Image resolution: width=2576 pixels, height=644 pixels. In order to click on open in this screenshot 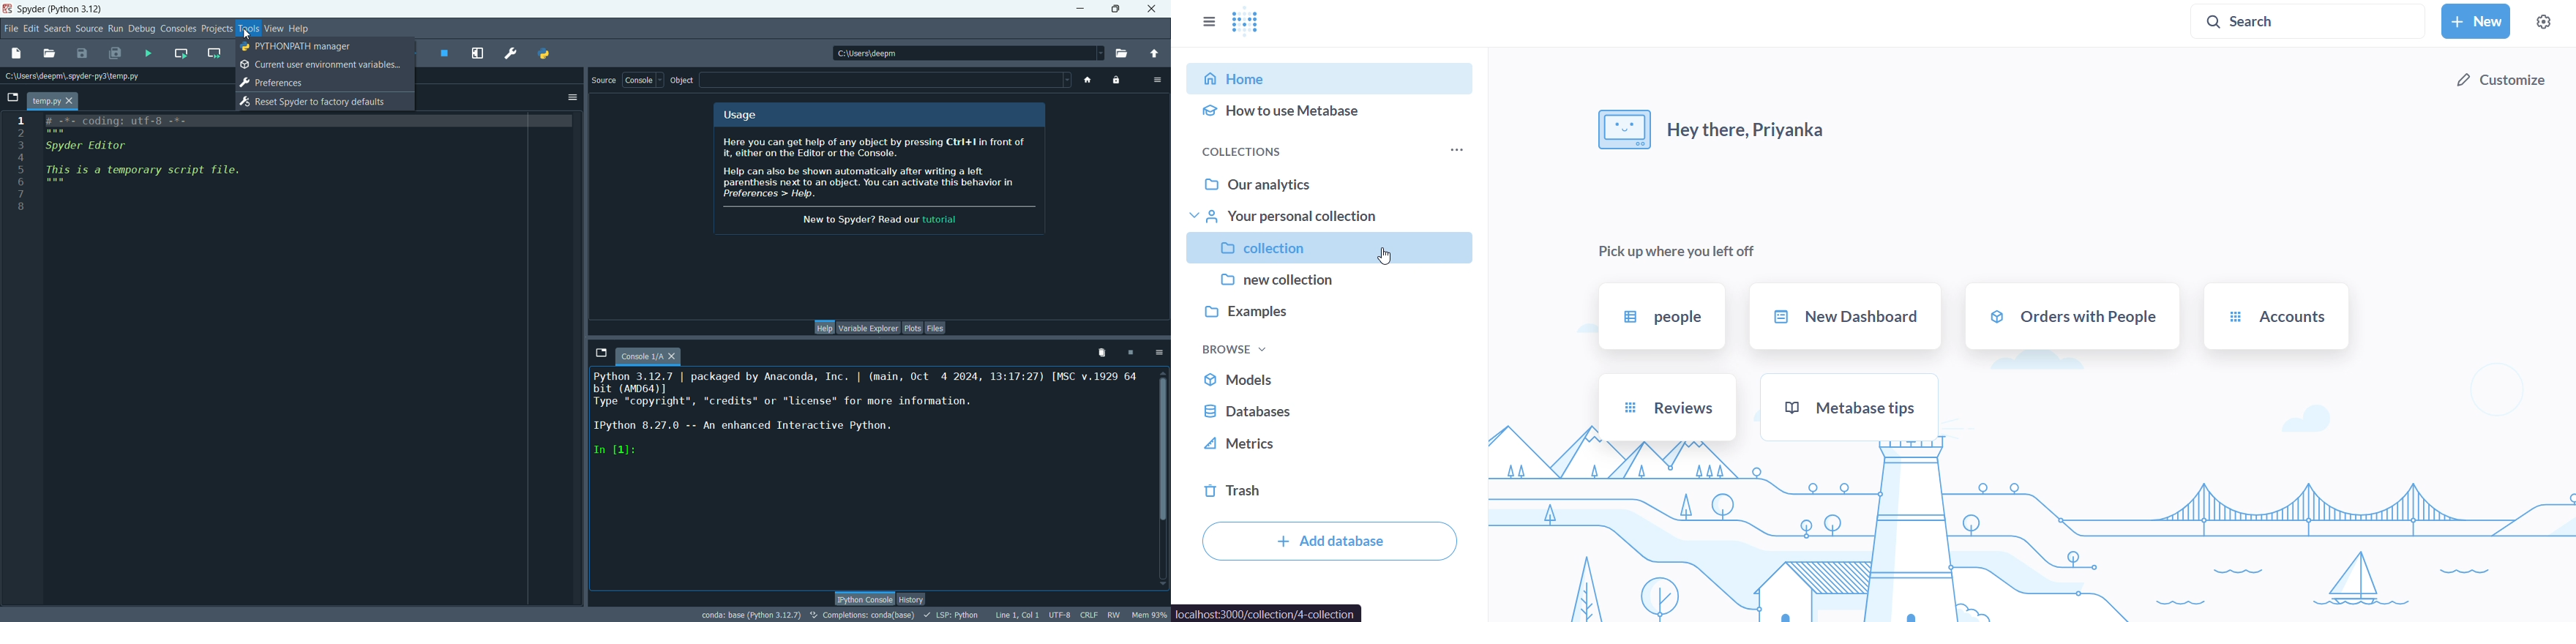, I will do `click(49, 52)`.